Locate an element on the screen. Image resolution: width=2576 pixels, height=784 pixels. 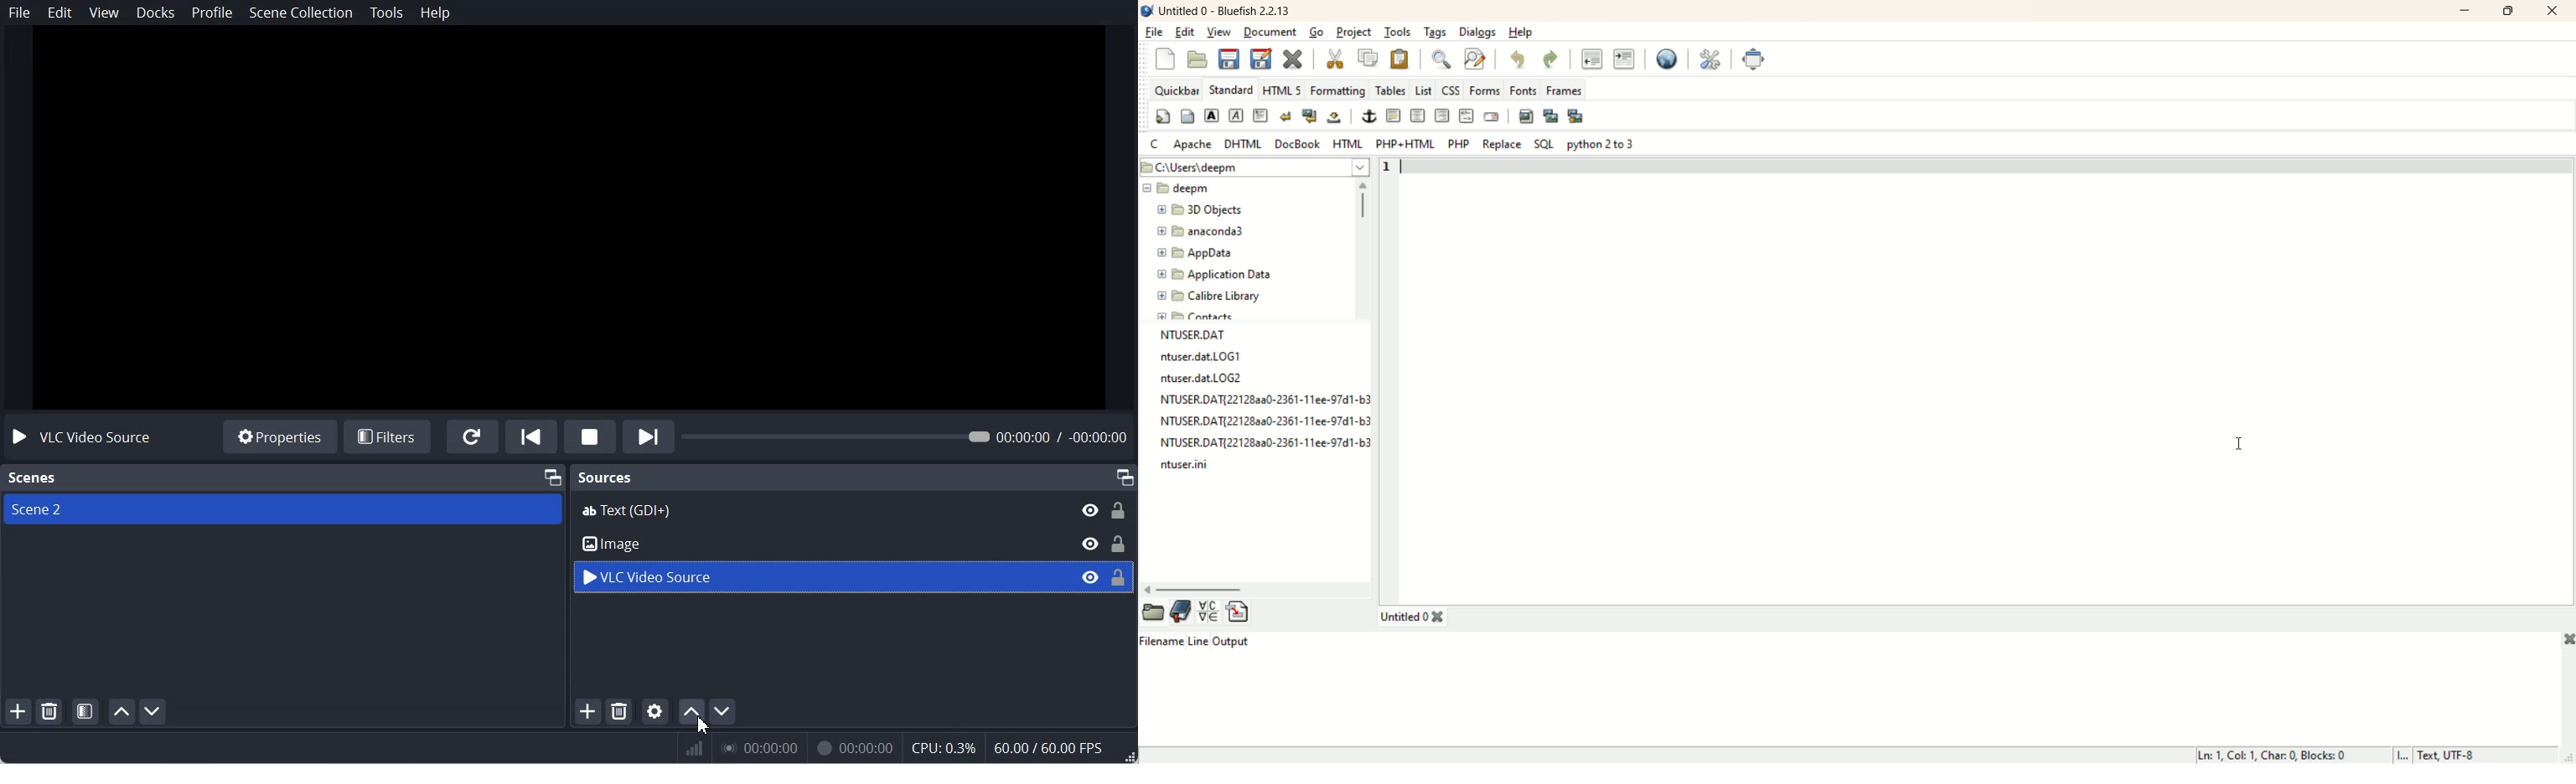
Text is located at coordinates (80, 438).